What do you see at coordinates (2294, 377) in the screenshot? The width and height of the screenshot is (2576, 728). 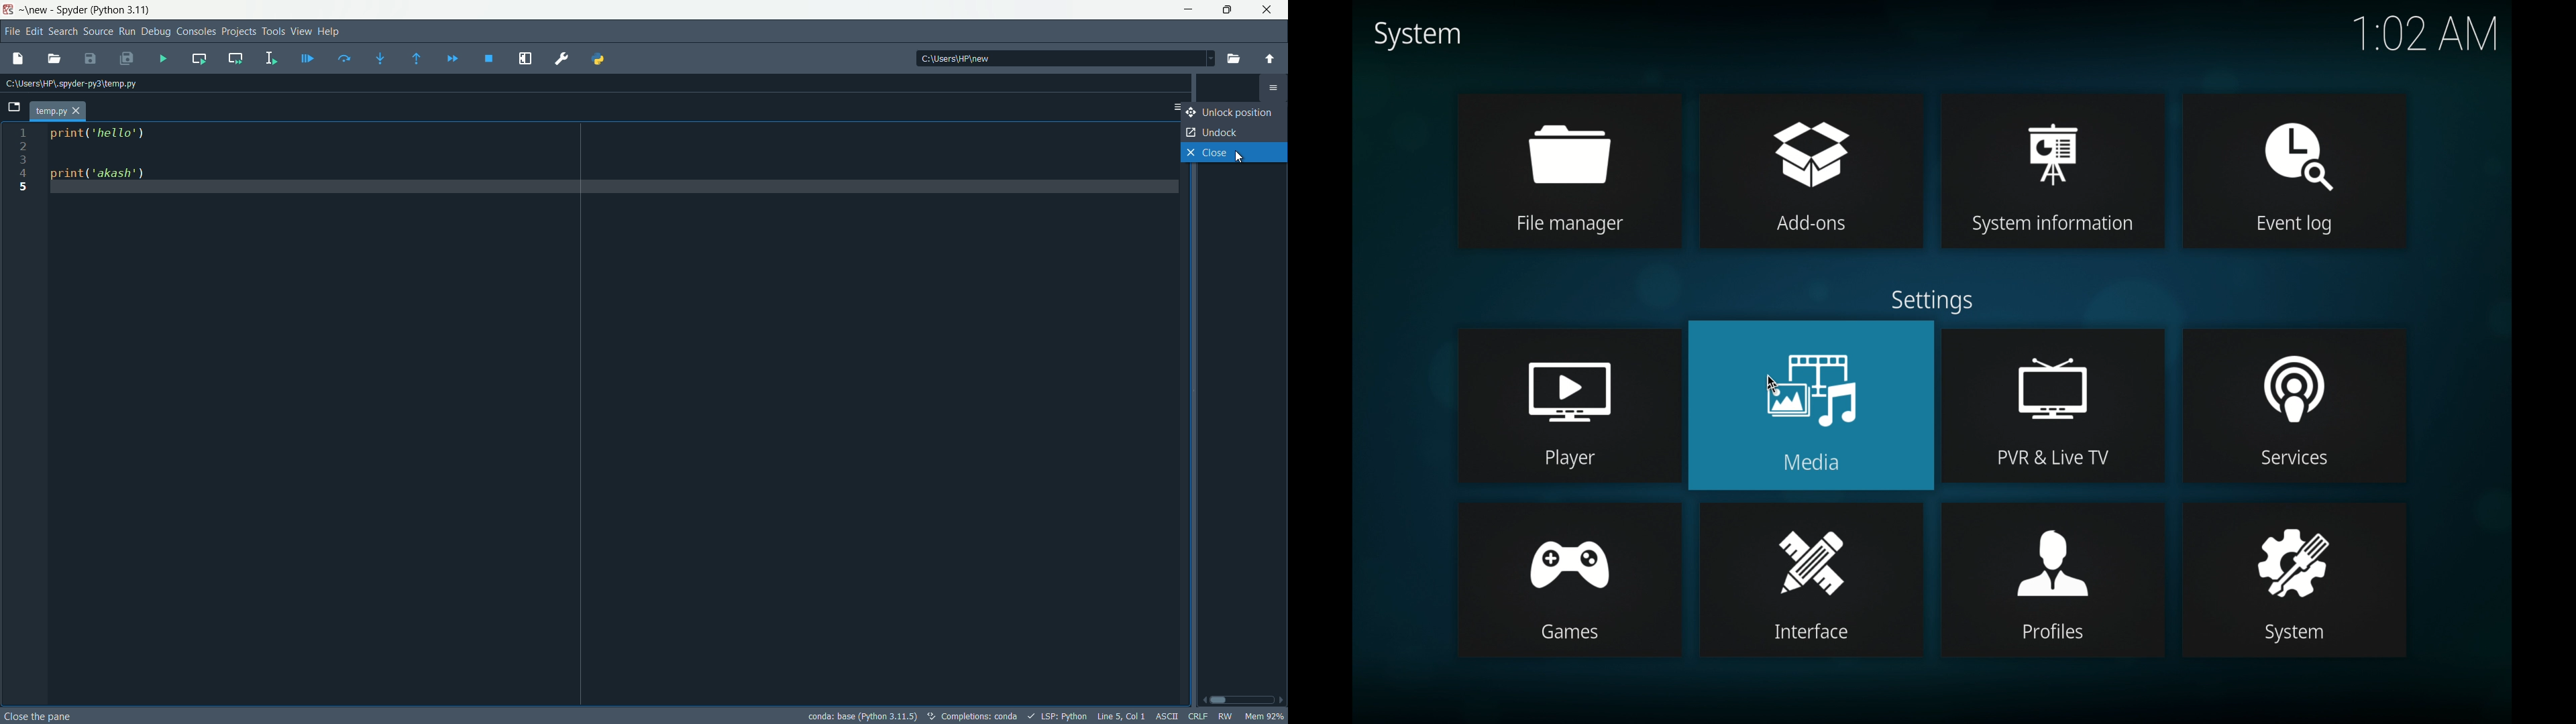 I see `services` at bounding box center [2294, 377].